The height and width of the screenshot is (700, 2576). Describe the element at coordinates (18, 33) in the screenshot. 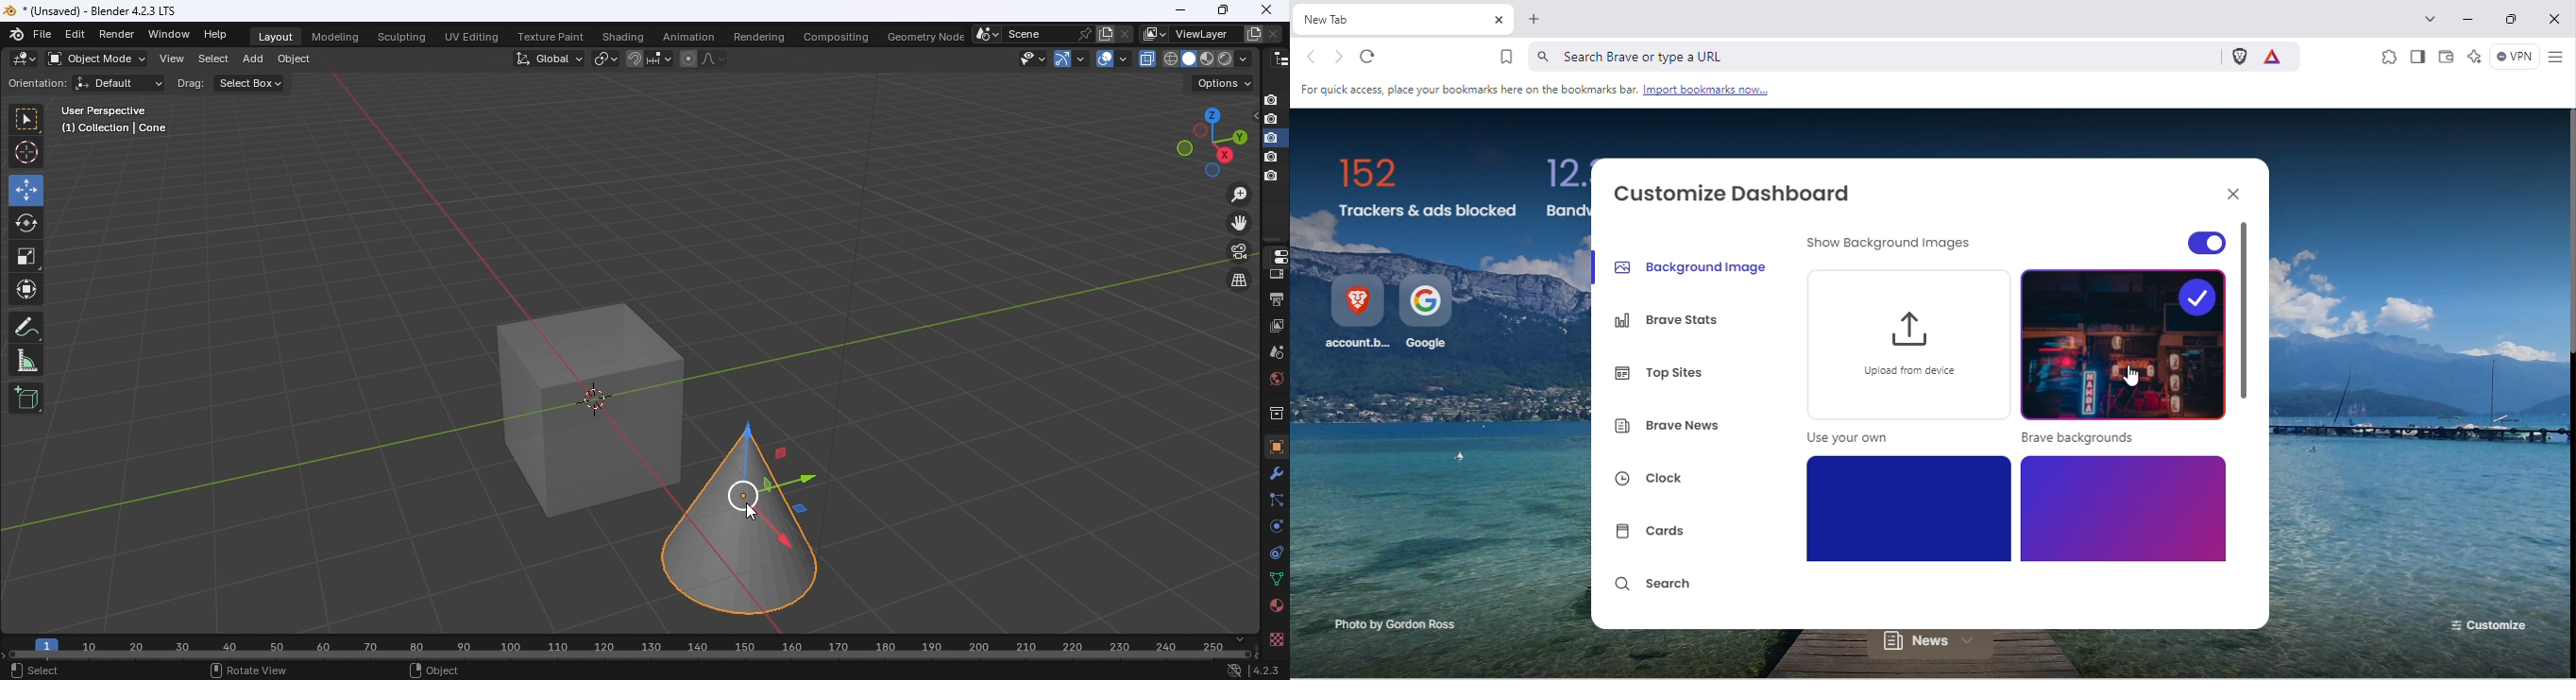

I see `Icon` at that location.